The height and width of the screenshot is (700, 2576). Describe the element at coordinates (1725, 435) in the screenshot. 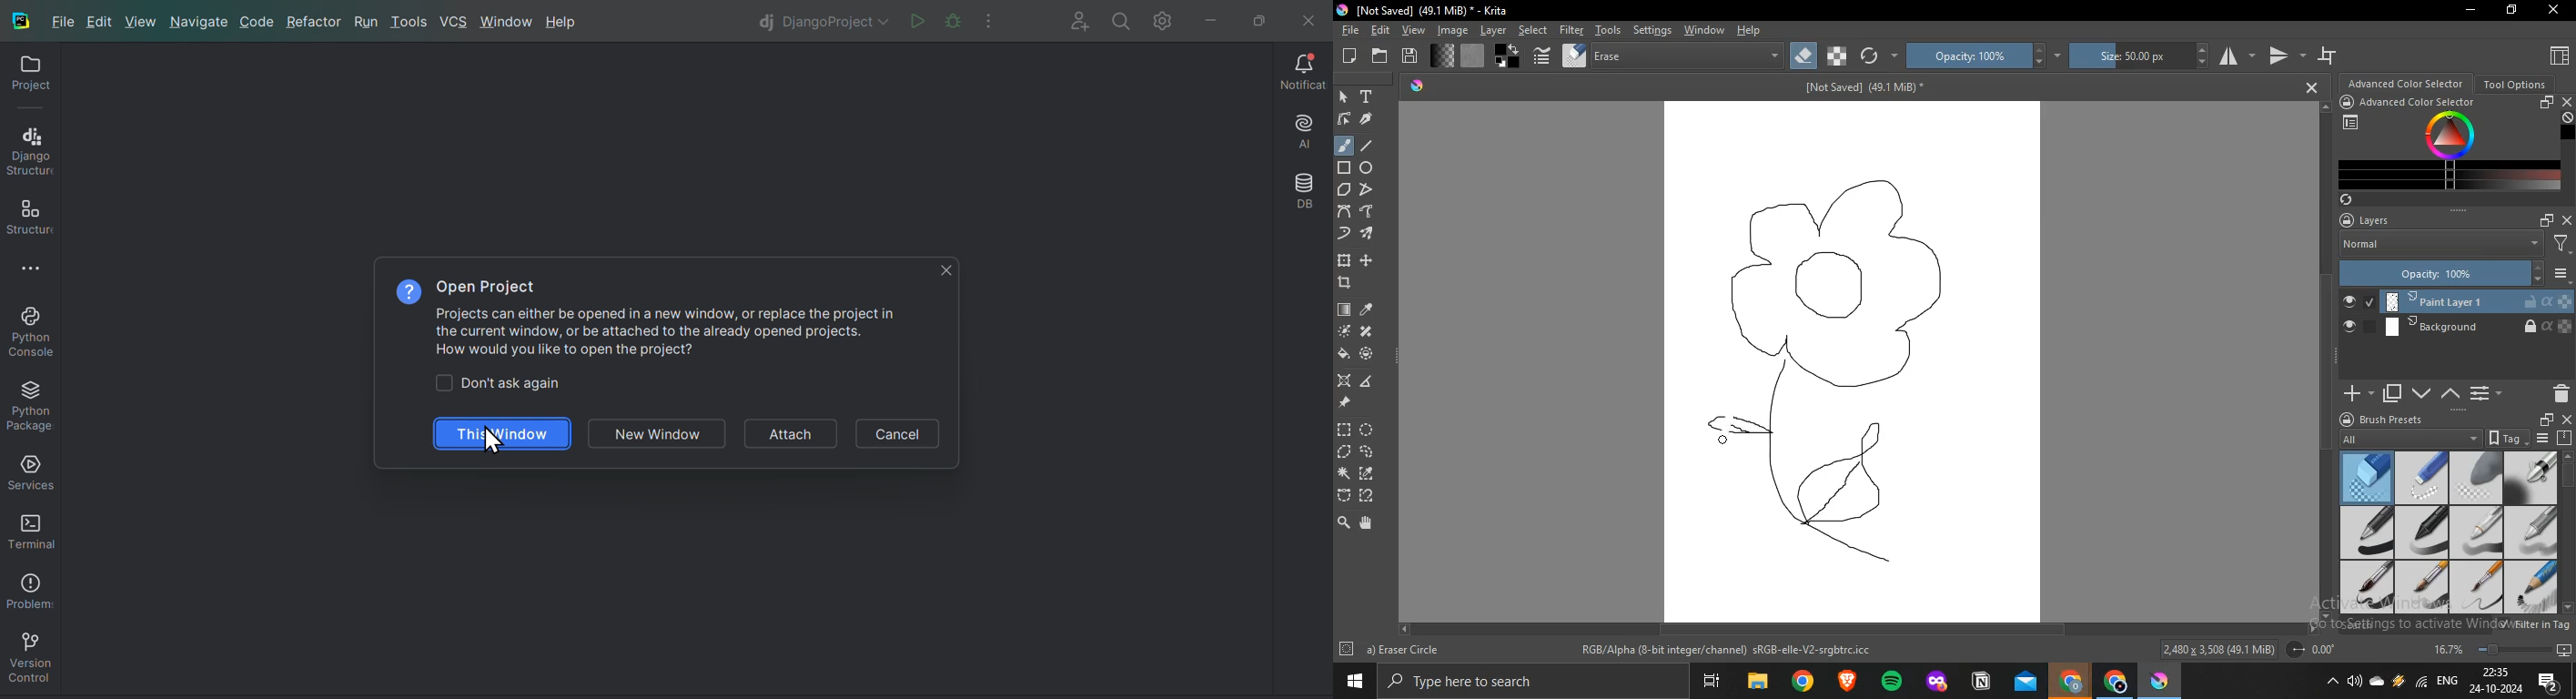

I see `cursor` at that location.